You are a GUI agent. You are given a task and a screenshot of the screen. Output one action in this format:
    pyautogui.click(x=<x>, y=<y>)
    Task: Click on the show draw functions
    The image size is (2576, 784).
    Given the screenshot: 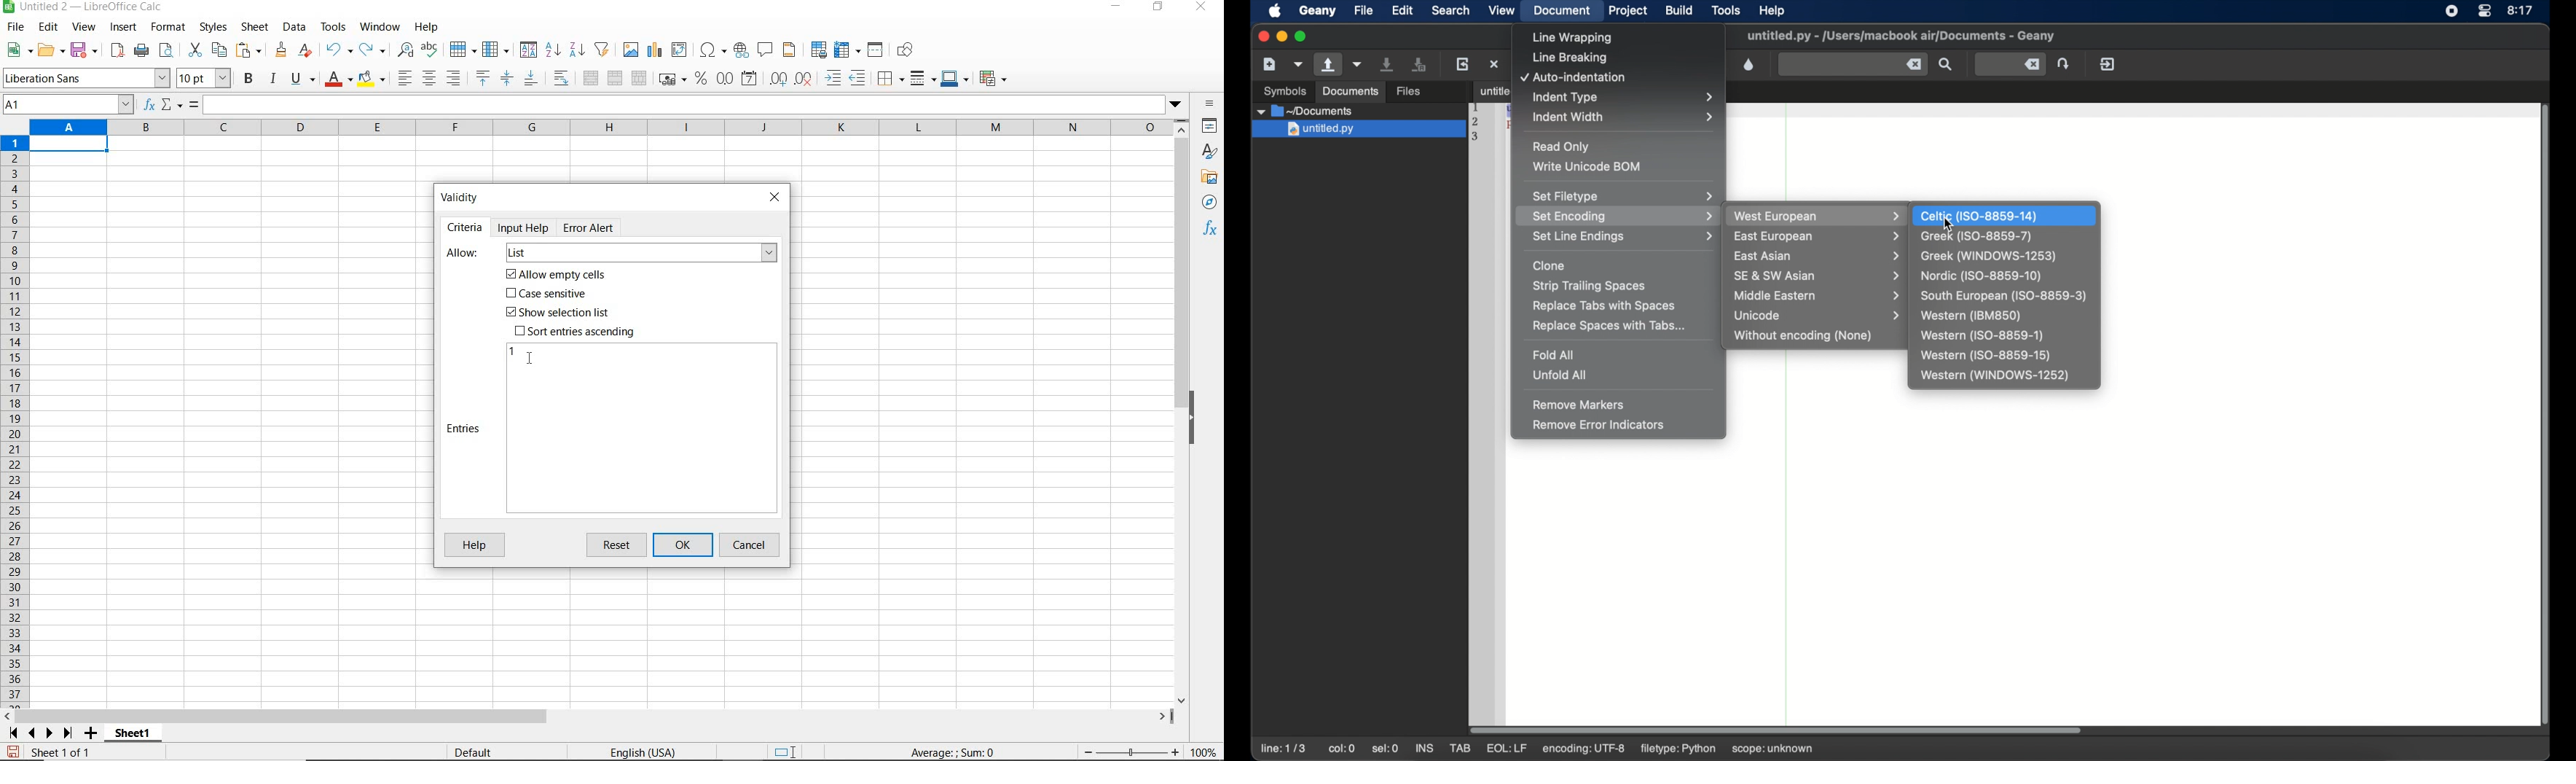 What is the action you would take?
    pyautogui.click(x=908, y=50)
    